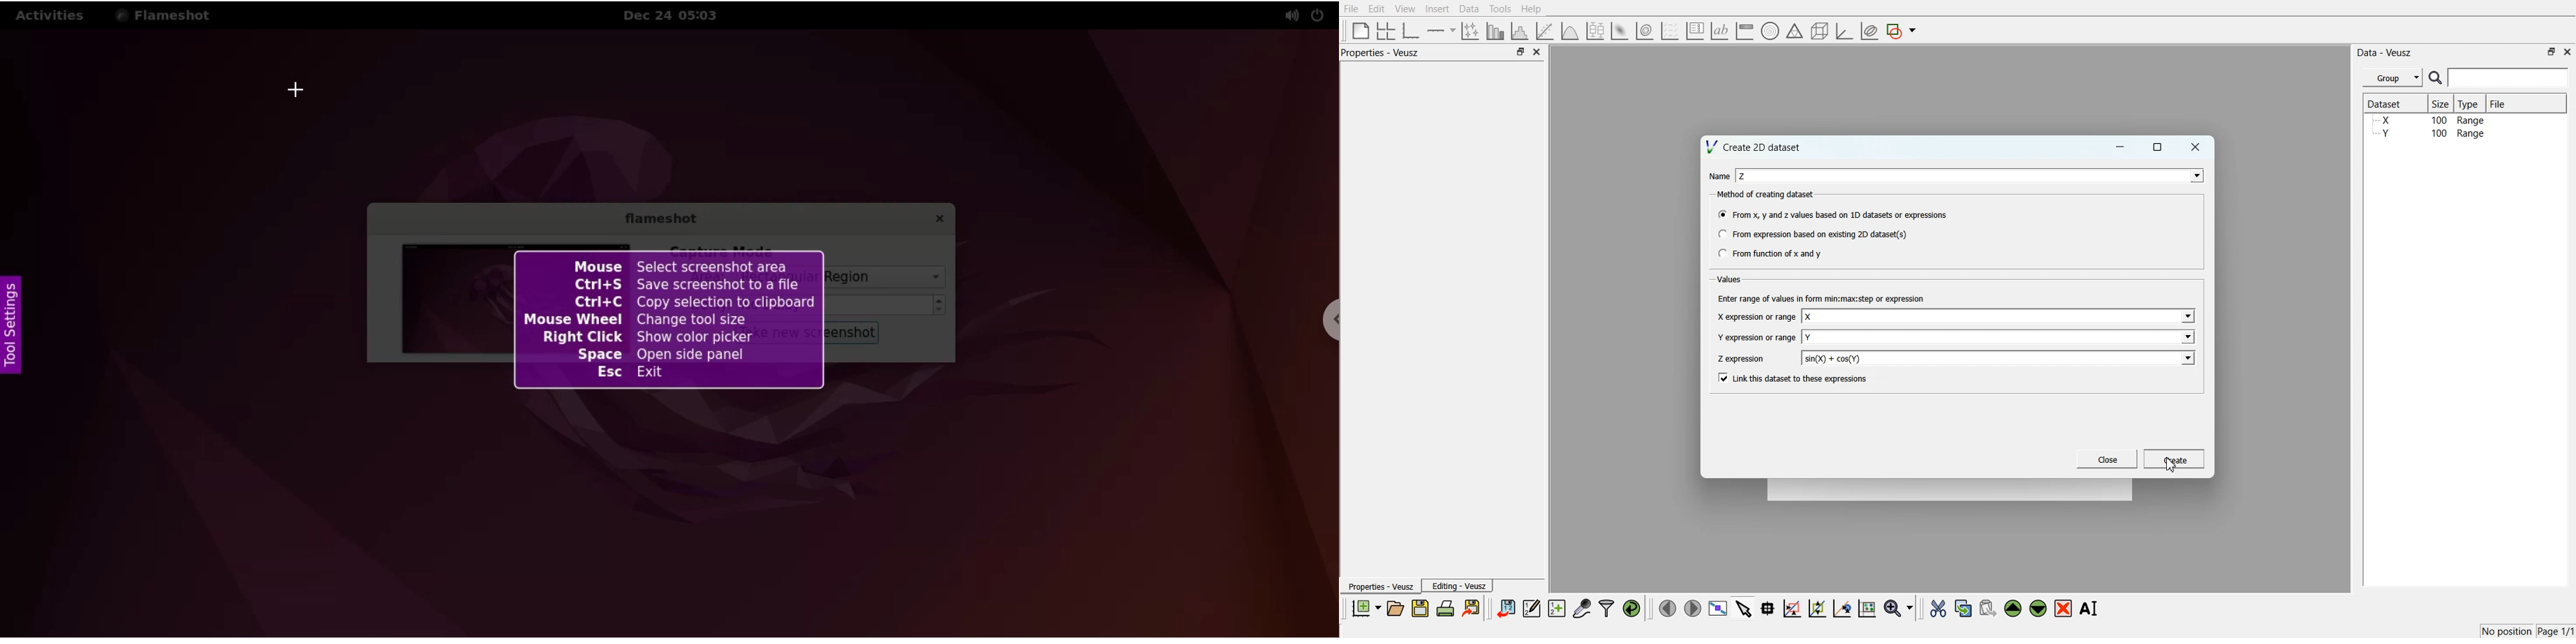  What do you see at coordinates (1595, 31) in the screenshot?
I see `Plot box plots` at bounding box center [1595, 31].